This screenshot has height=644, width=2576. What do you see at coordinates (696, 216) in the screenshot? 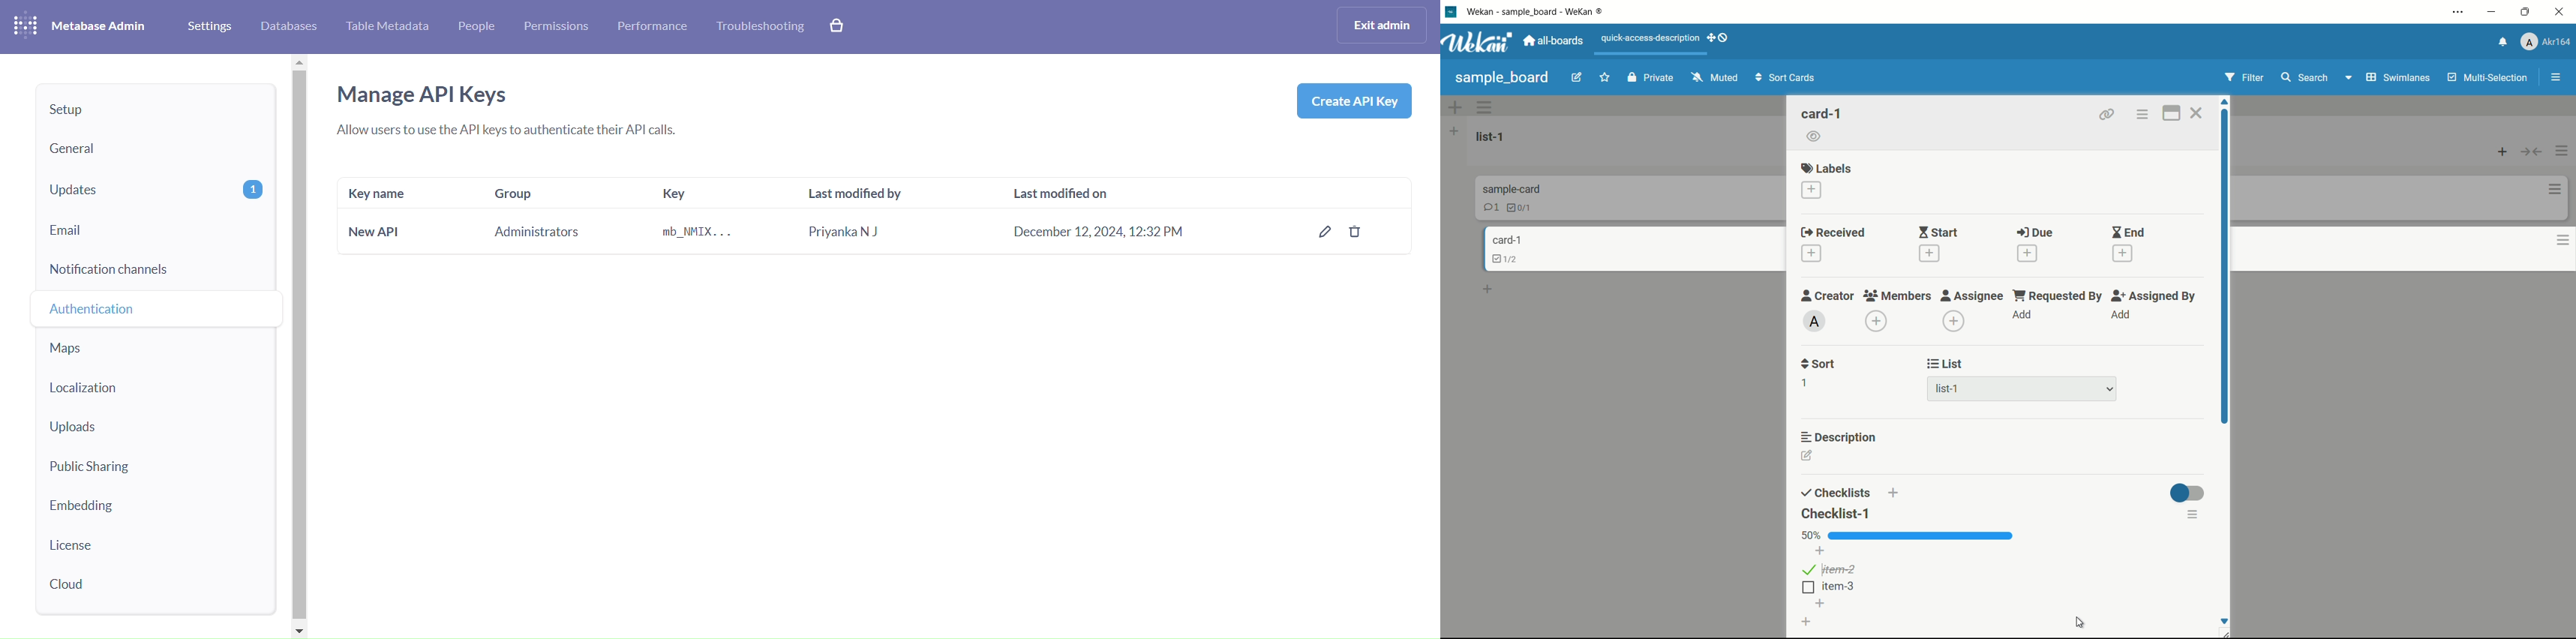
I see `key` at bounding box center [696, 216].